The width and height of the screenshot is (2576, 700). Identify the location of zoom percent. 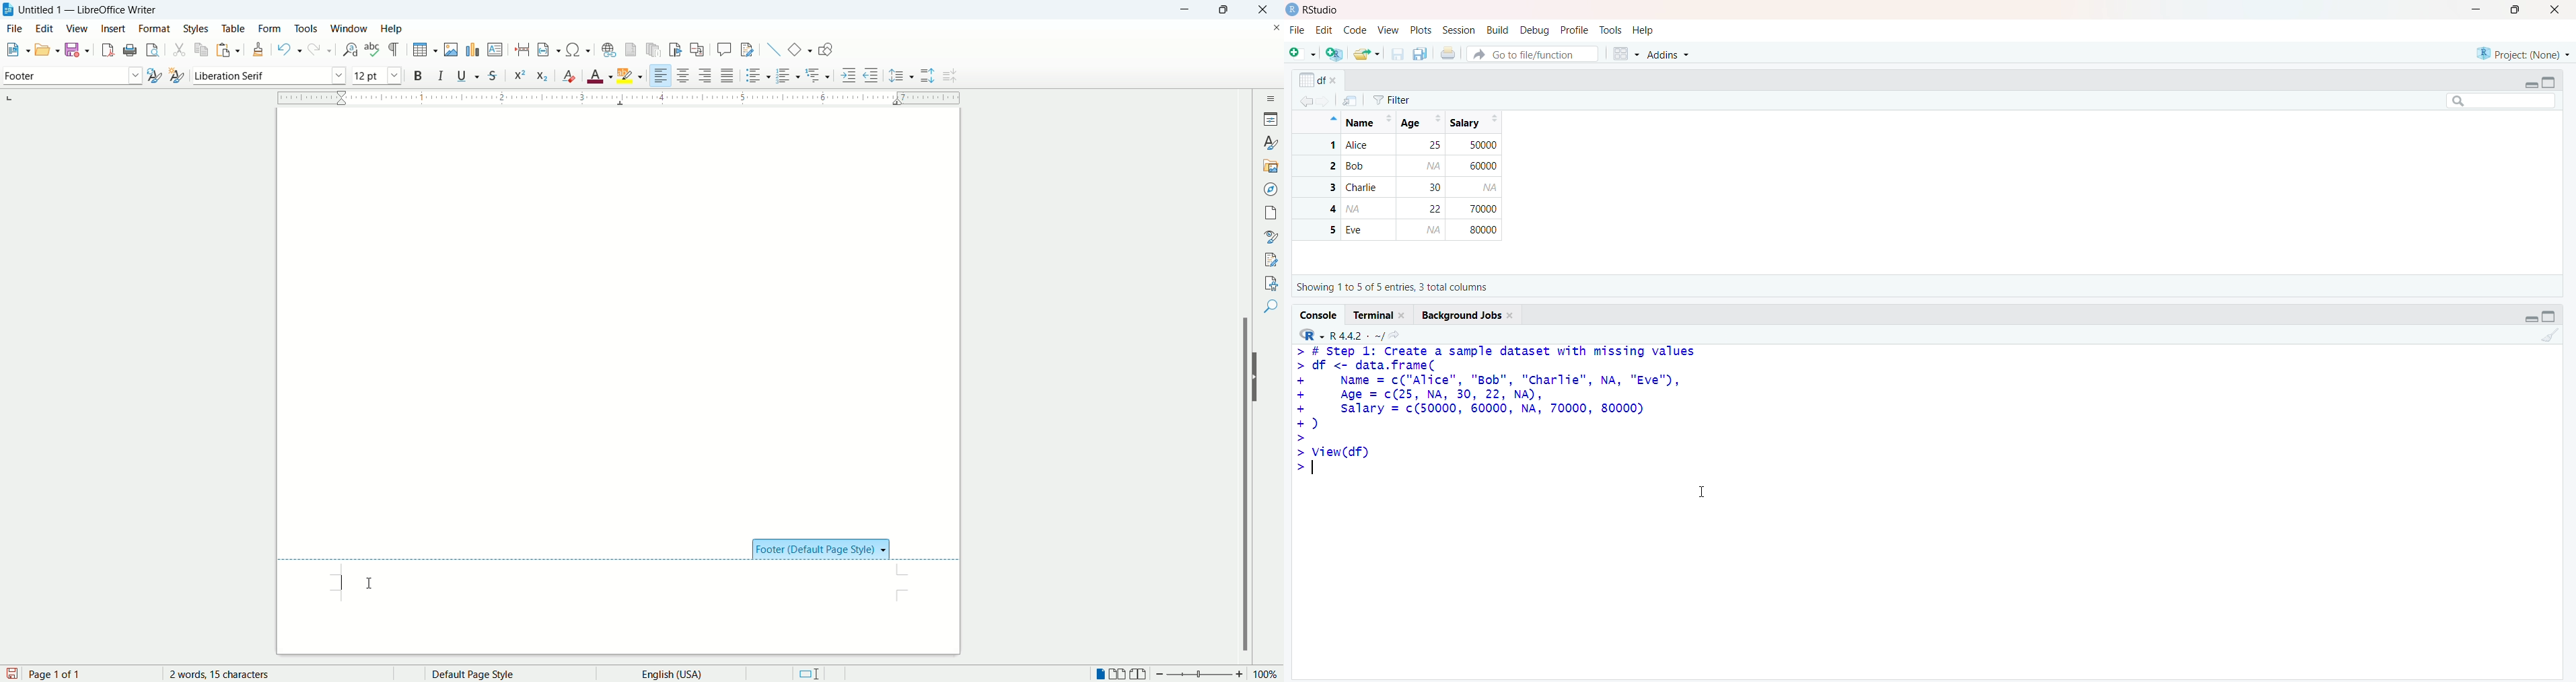
(1267, 675).